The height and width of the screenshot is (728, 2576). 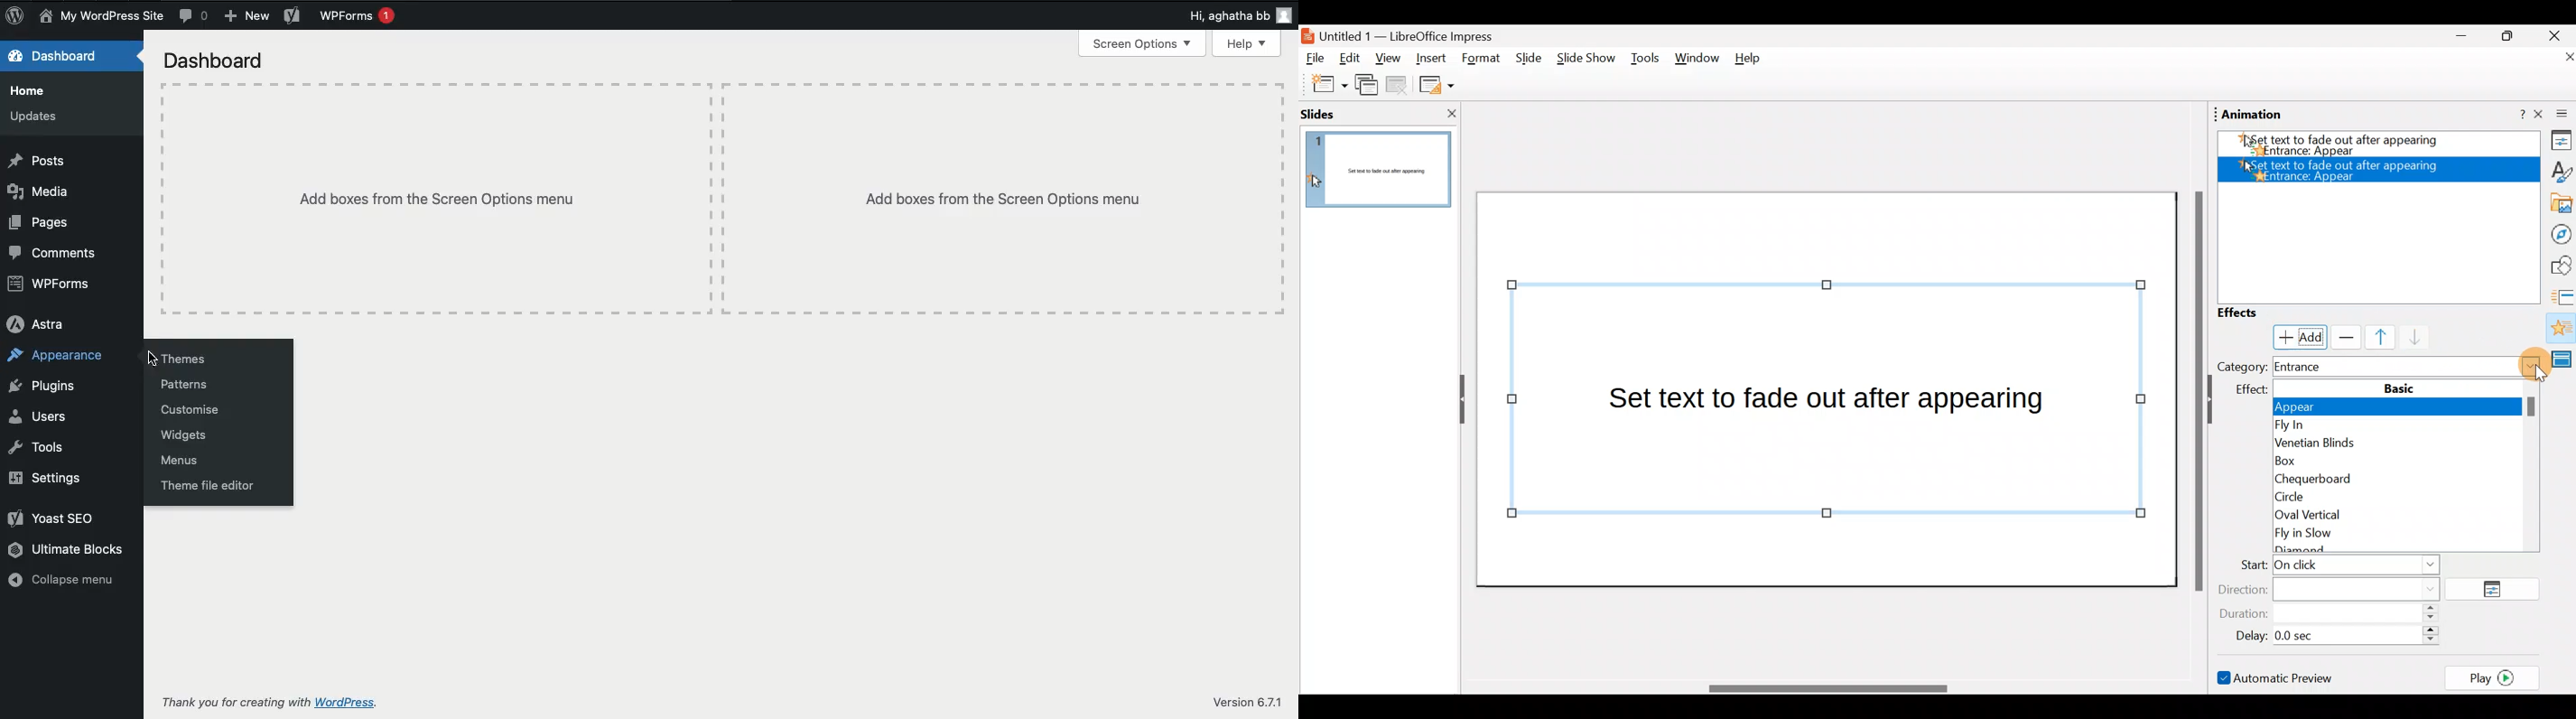 What do you see at coordinates (56, 56) in the screenshot?
I see `Dashboard` at bounding box center [56, 56].